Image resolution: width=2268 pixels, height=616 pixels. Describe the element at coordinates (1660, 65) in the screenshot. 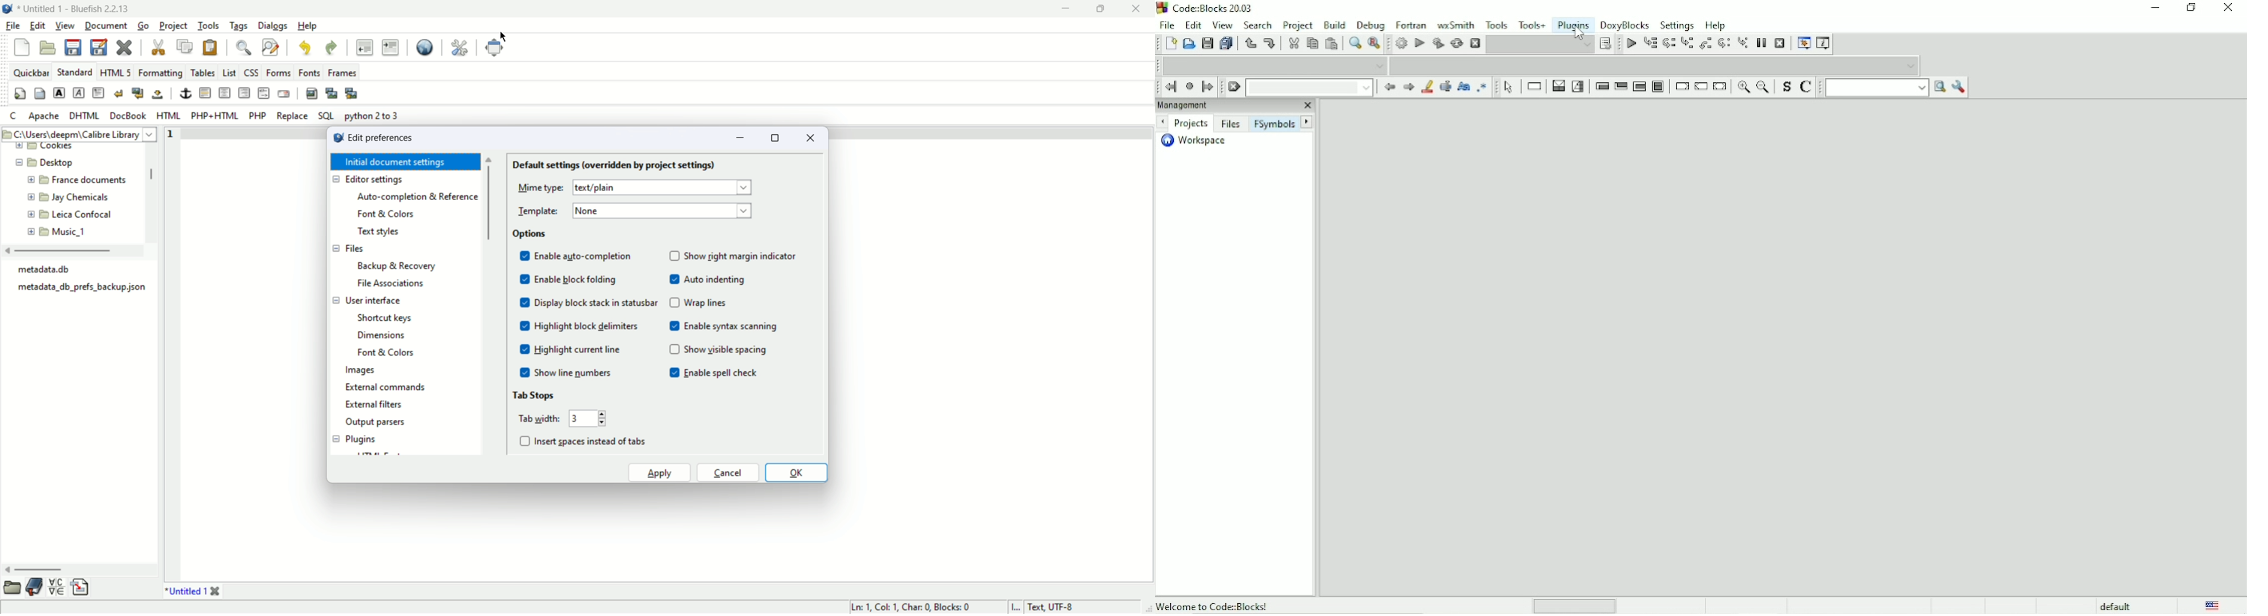

I see `Code completion compiler` at that location.